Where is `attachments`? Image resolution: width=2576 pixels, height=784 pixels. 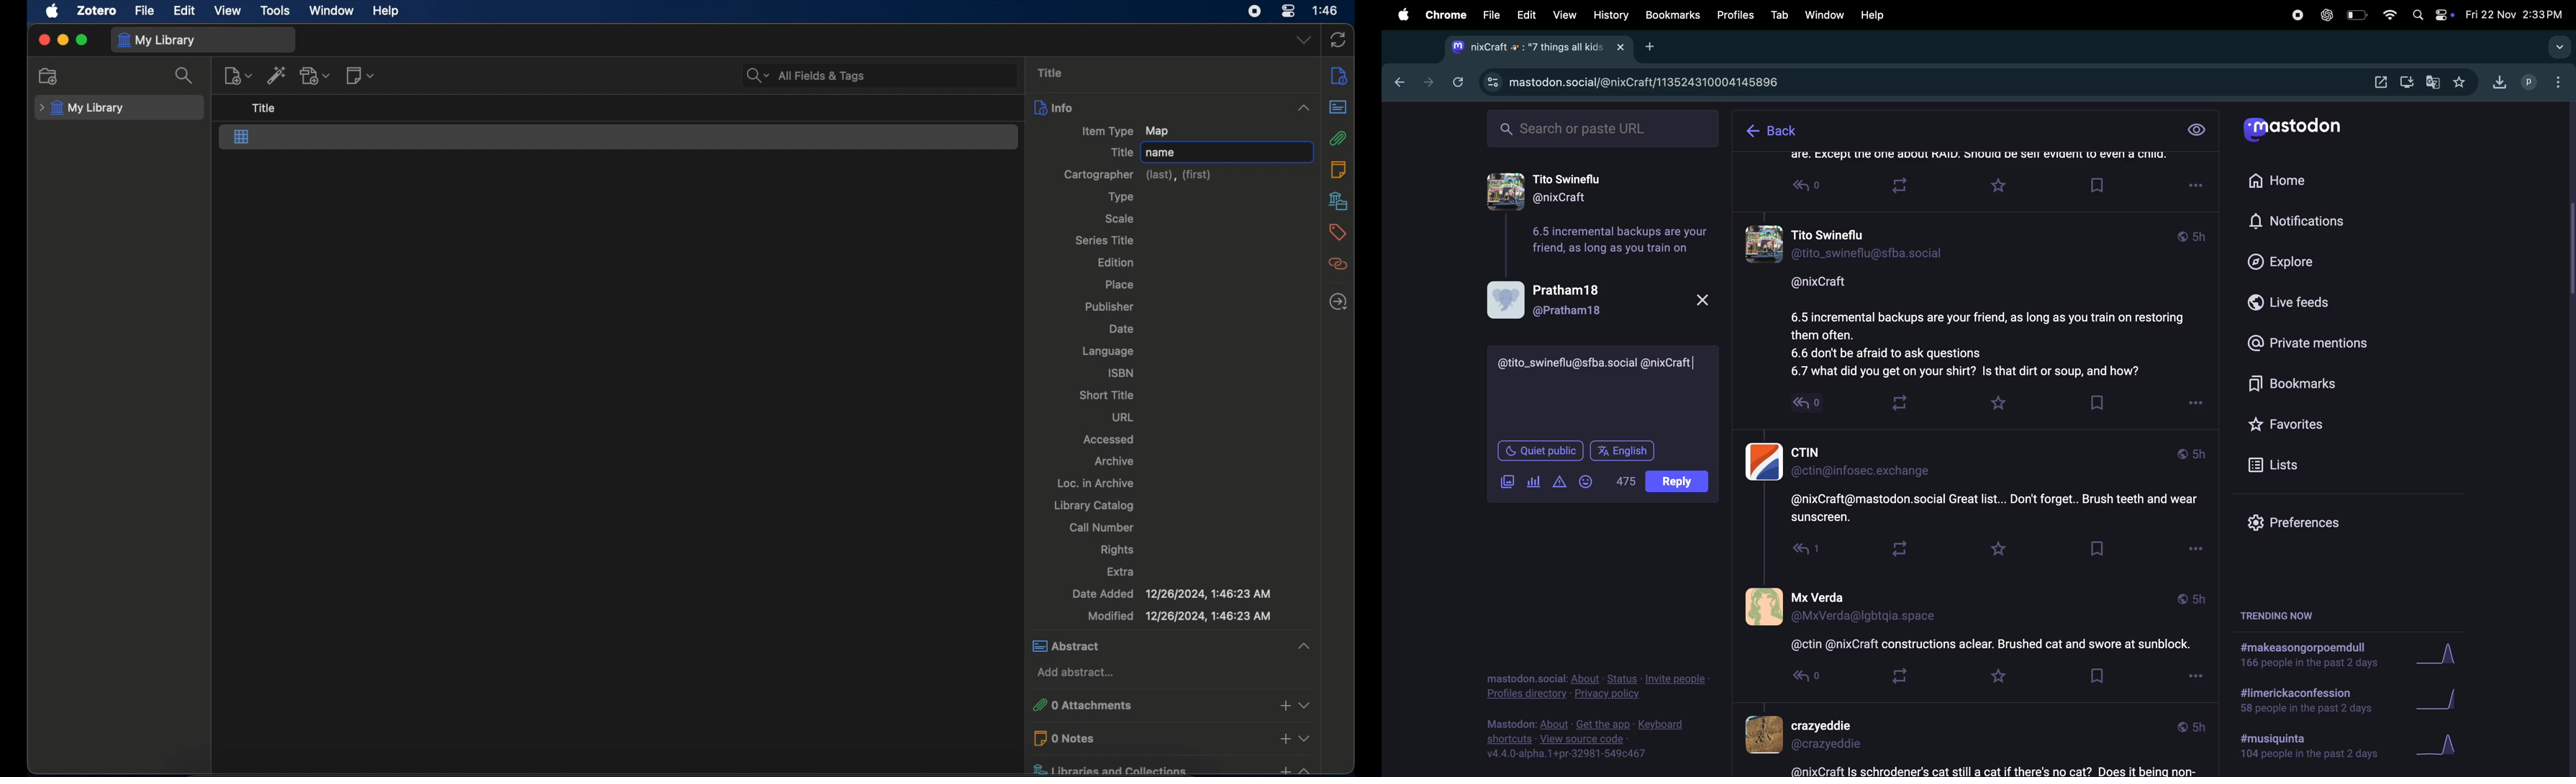 attachments is located at coordinates (1338, 138).